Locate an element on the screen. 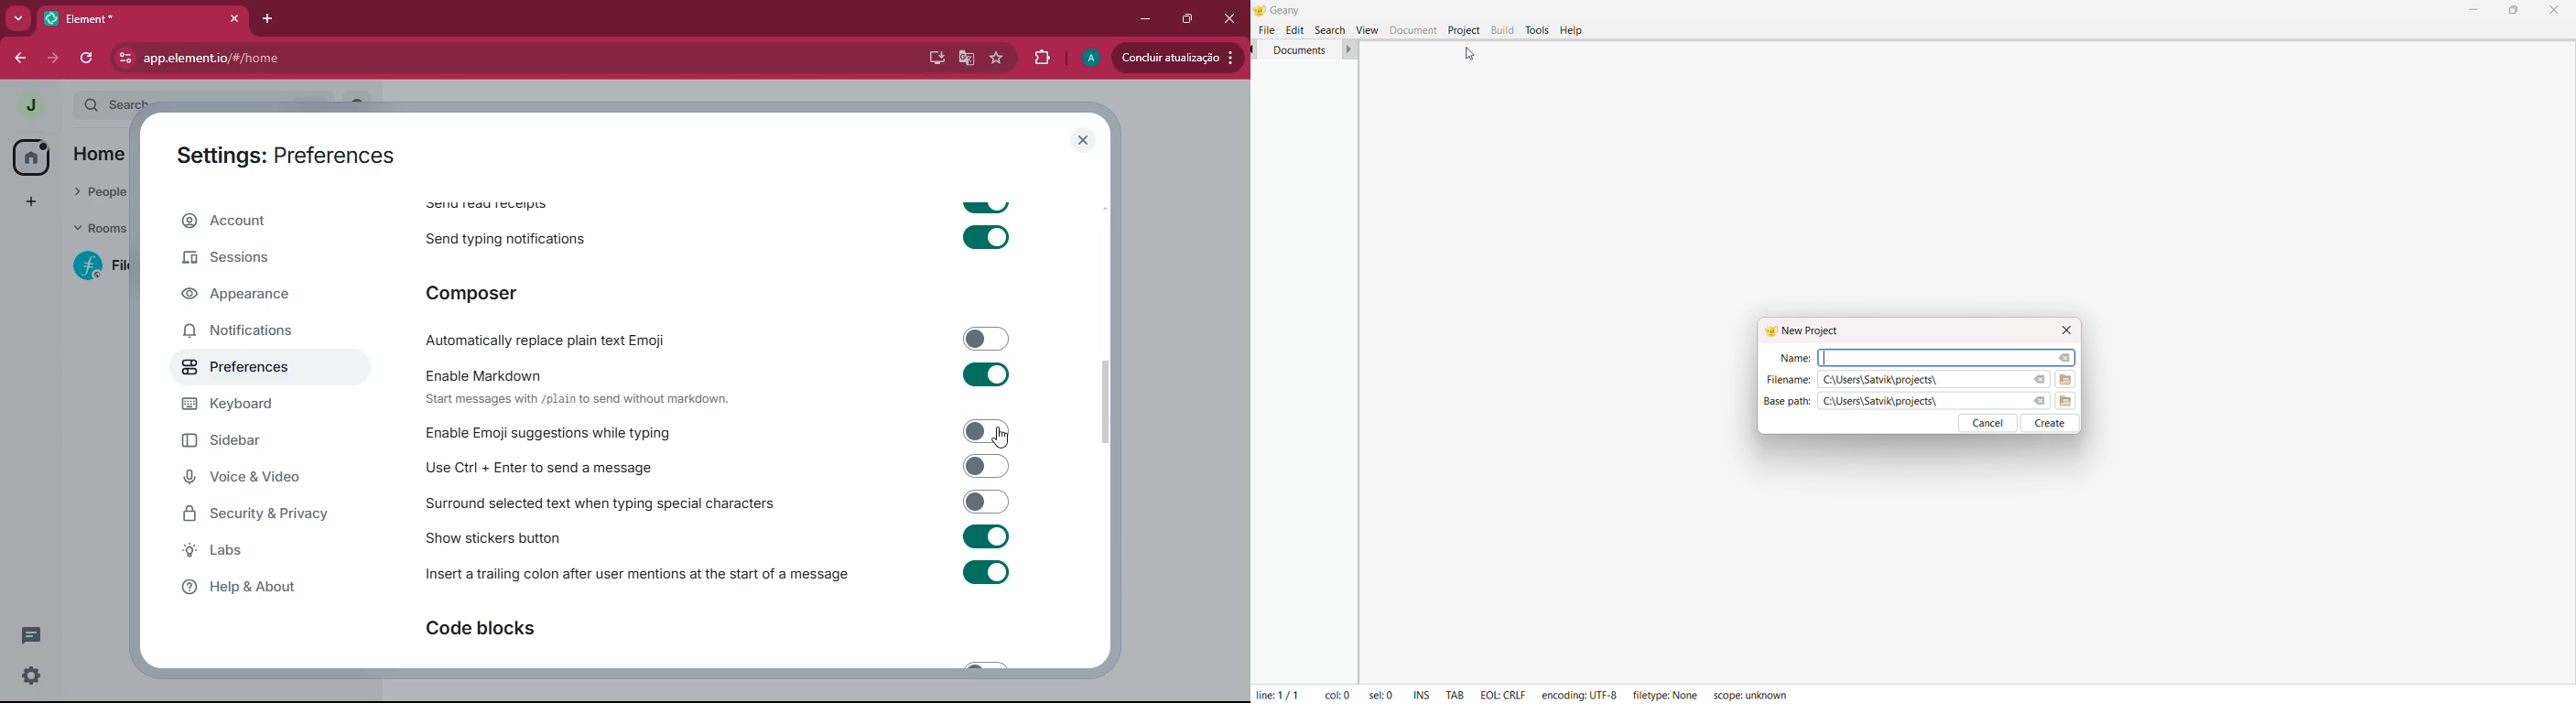 The height and width of the screenshot is (728, 2576). extensions is located at coordinates (1042, 58).